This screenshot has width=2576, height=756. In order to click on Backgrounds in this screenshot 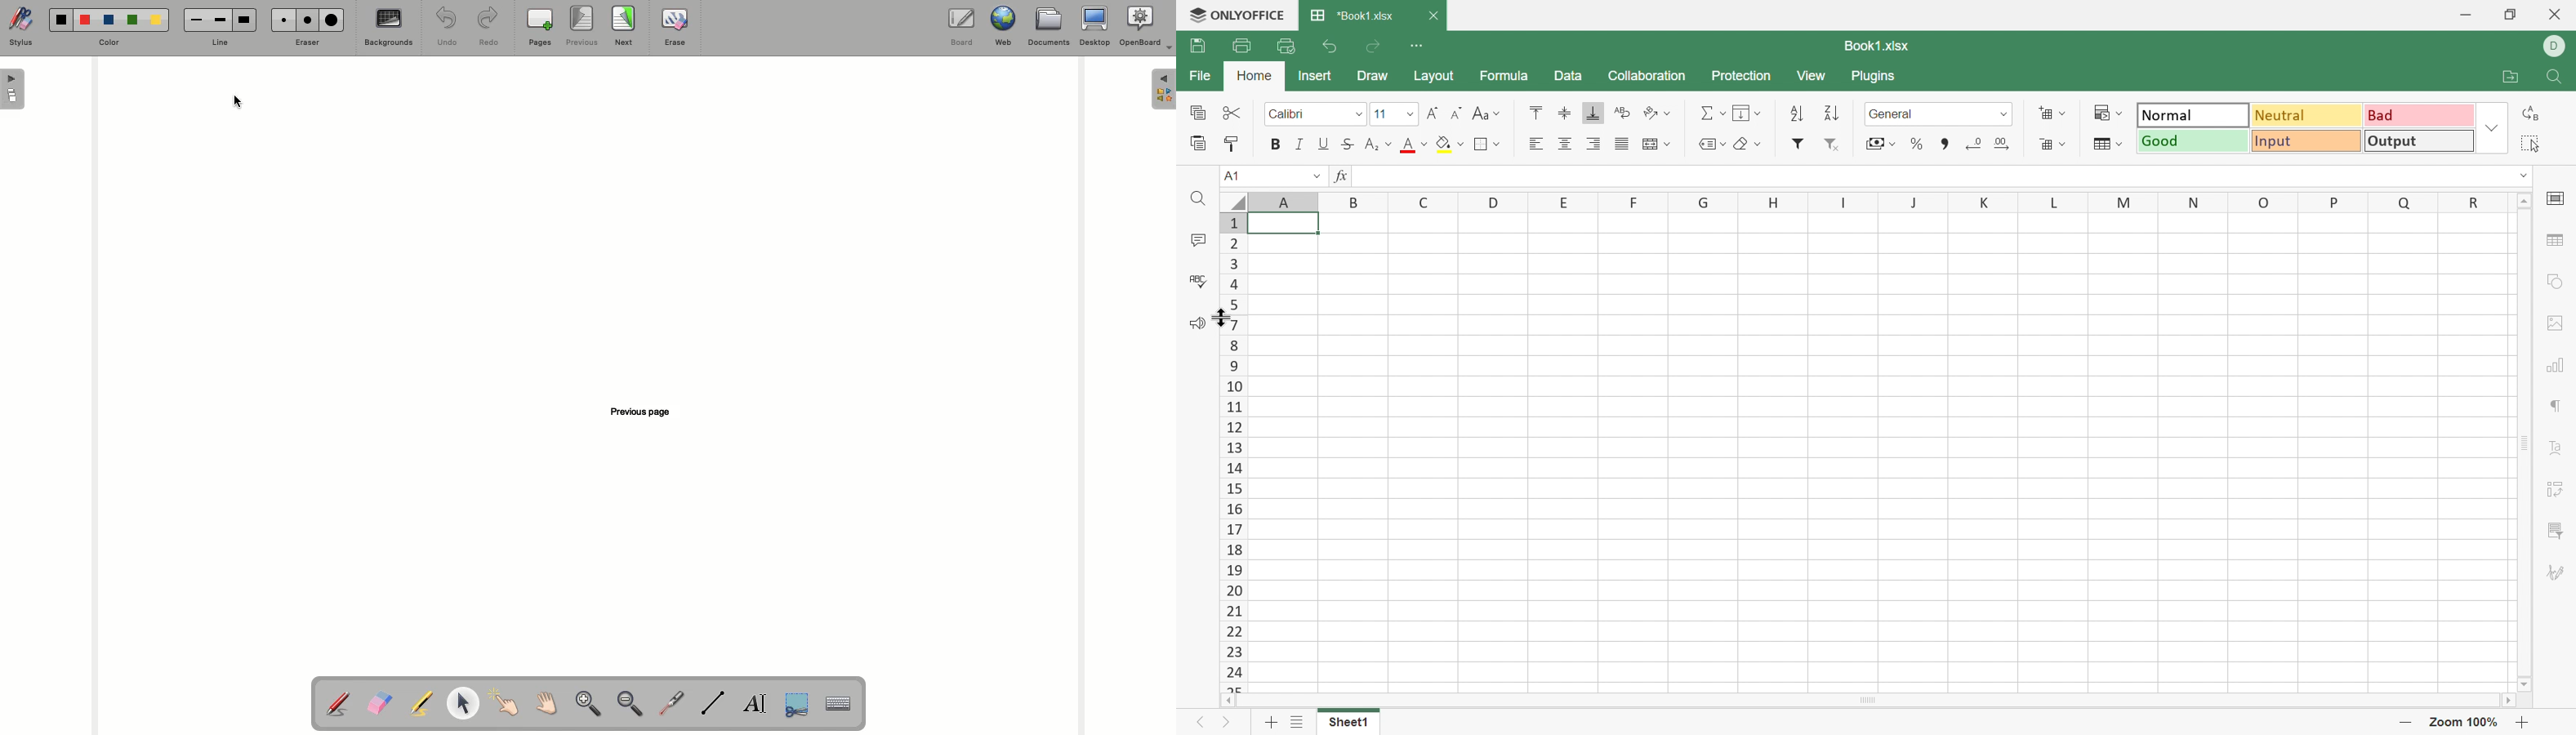, I will do `click(390, 27)`.